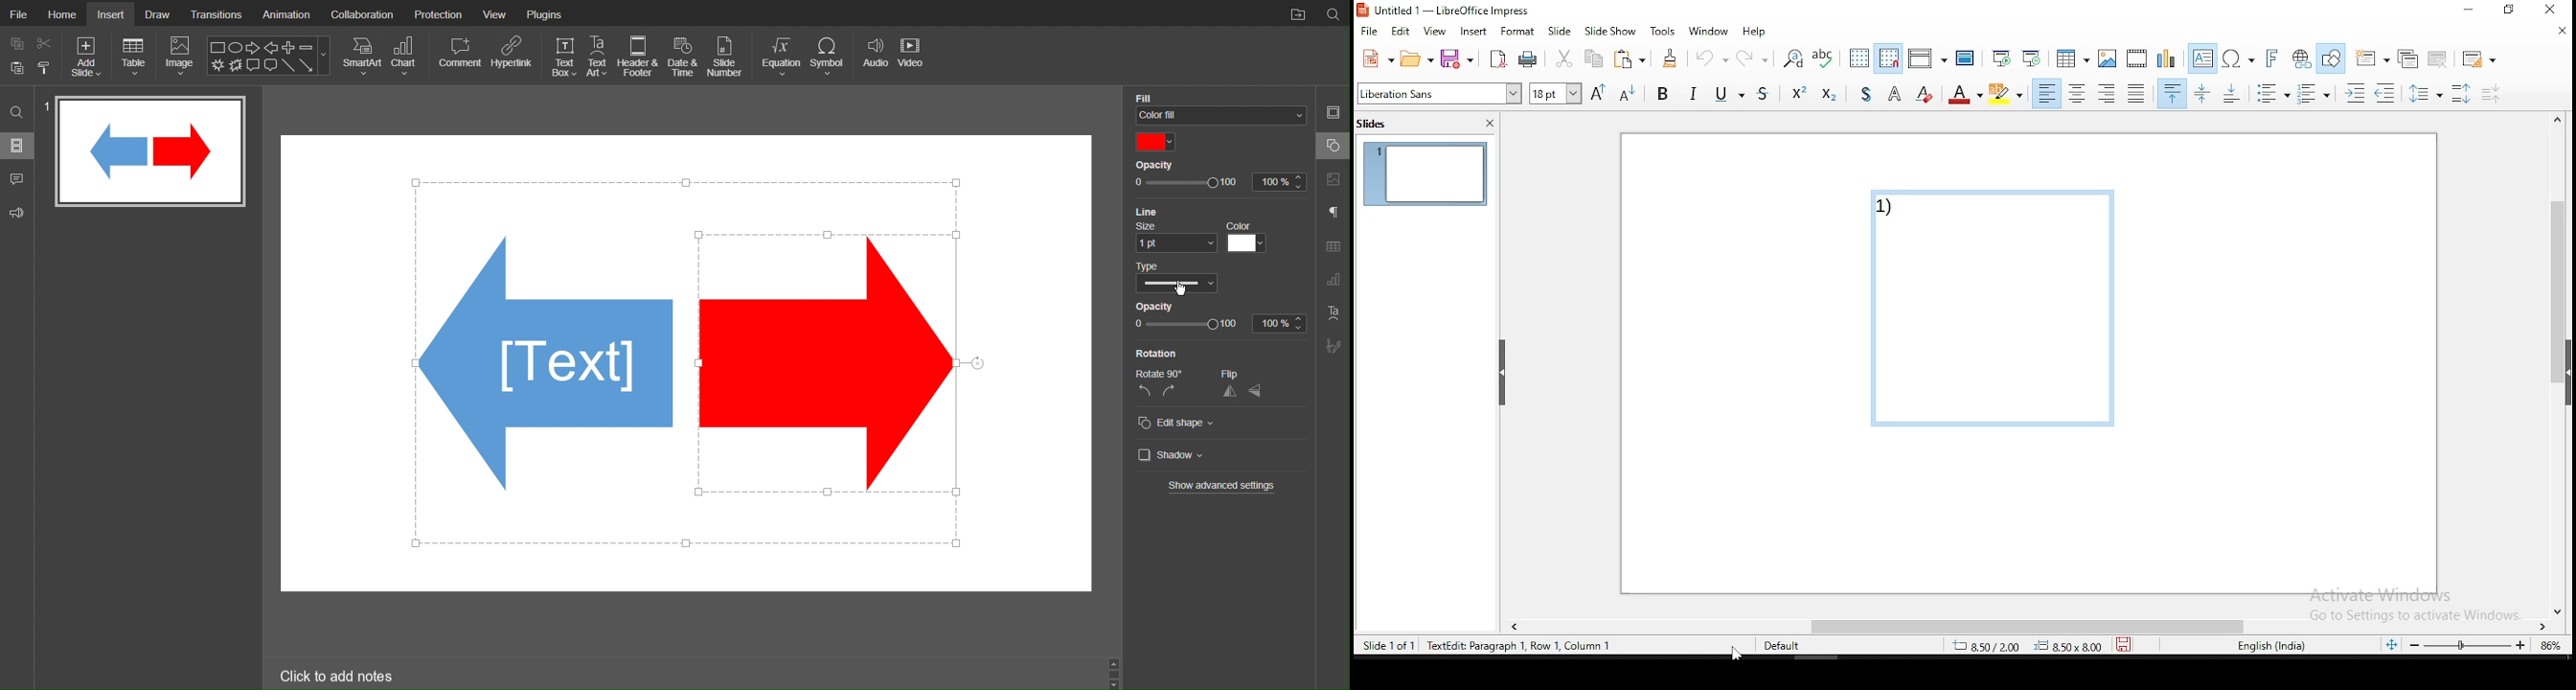 This screenshot has width=2576, height=700. I want to click on line type, so click(1175, 277).